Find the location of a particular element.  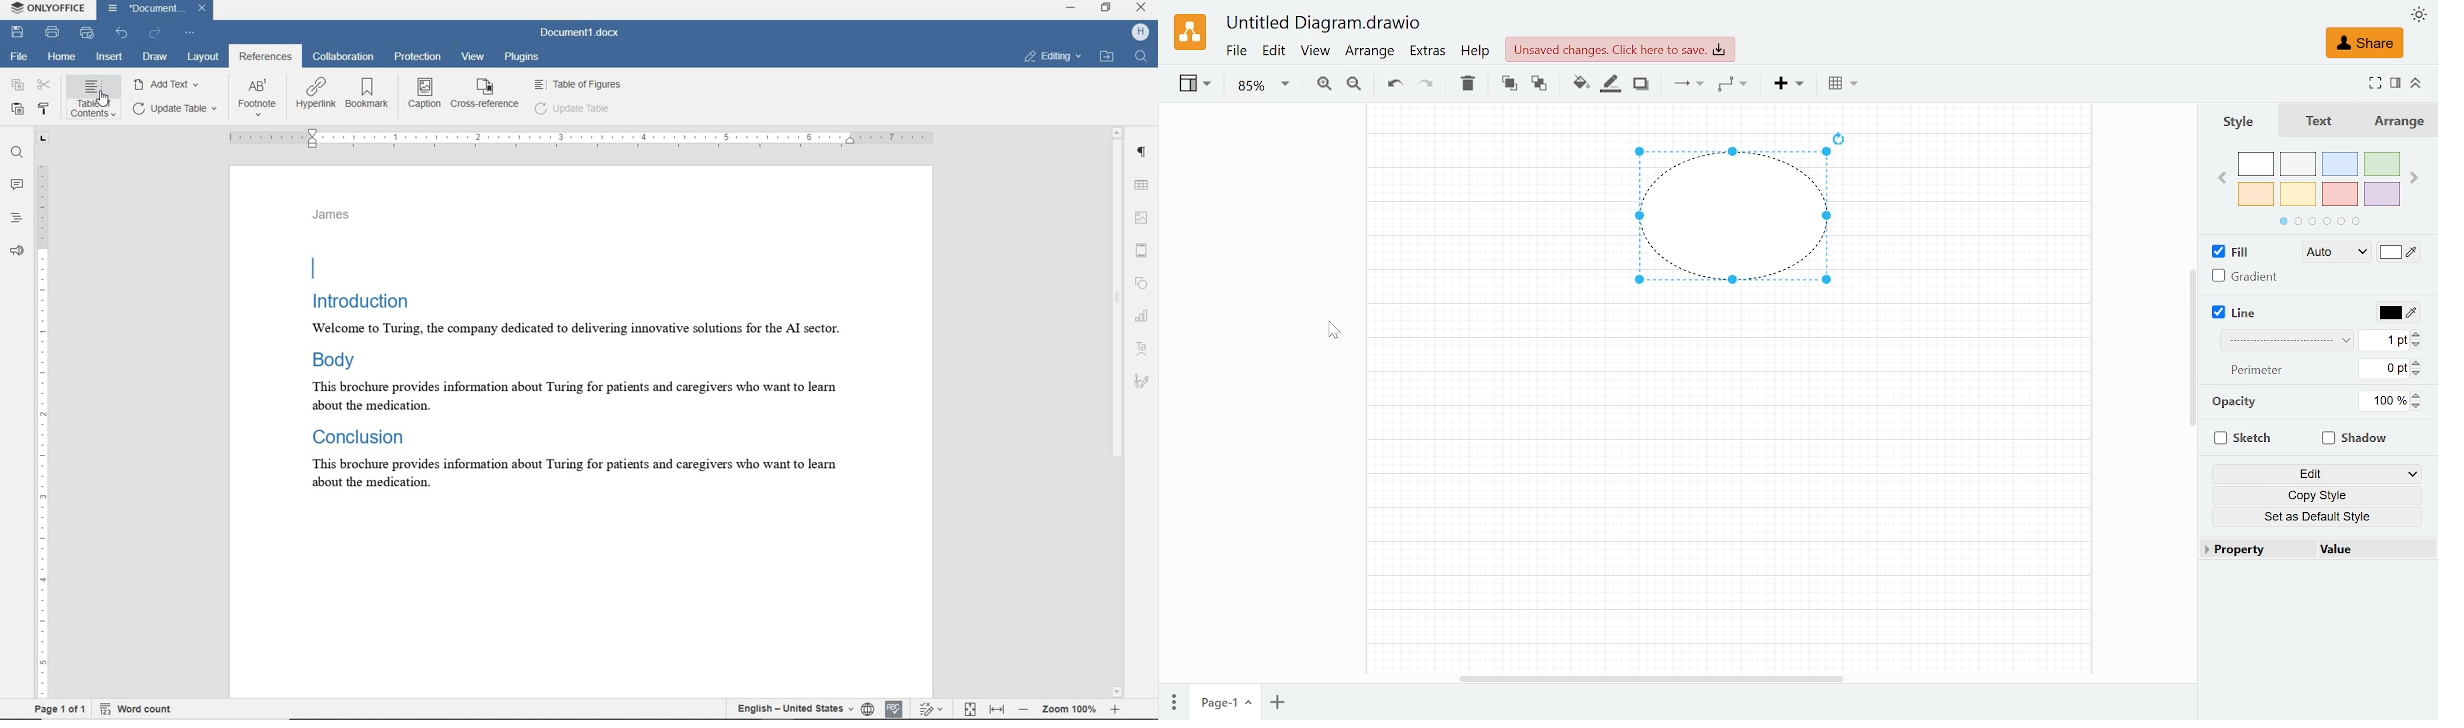

Arrange is located at coordinates (2401, 122).